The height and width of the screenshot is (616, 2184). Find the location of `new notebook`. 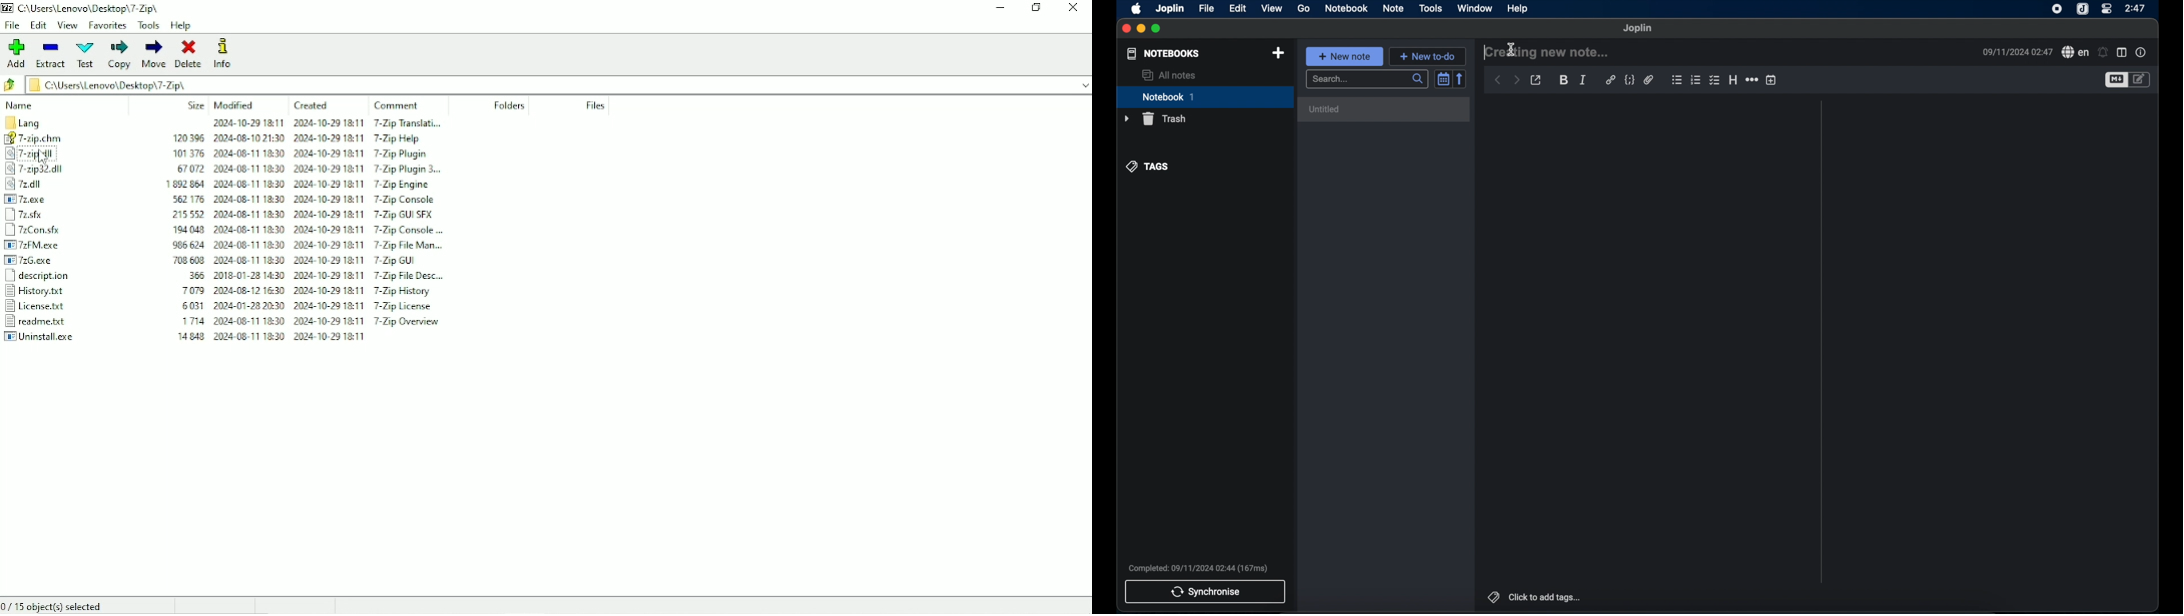

new notebook is located at coordinates (1278, 53).